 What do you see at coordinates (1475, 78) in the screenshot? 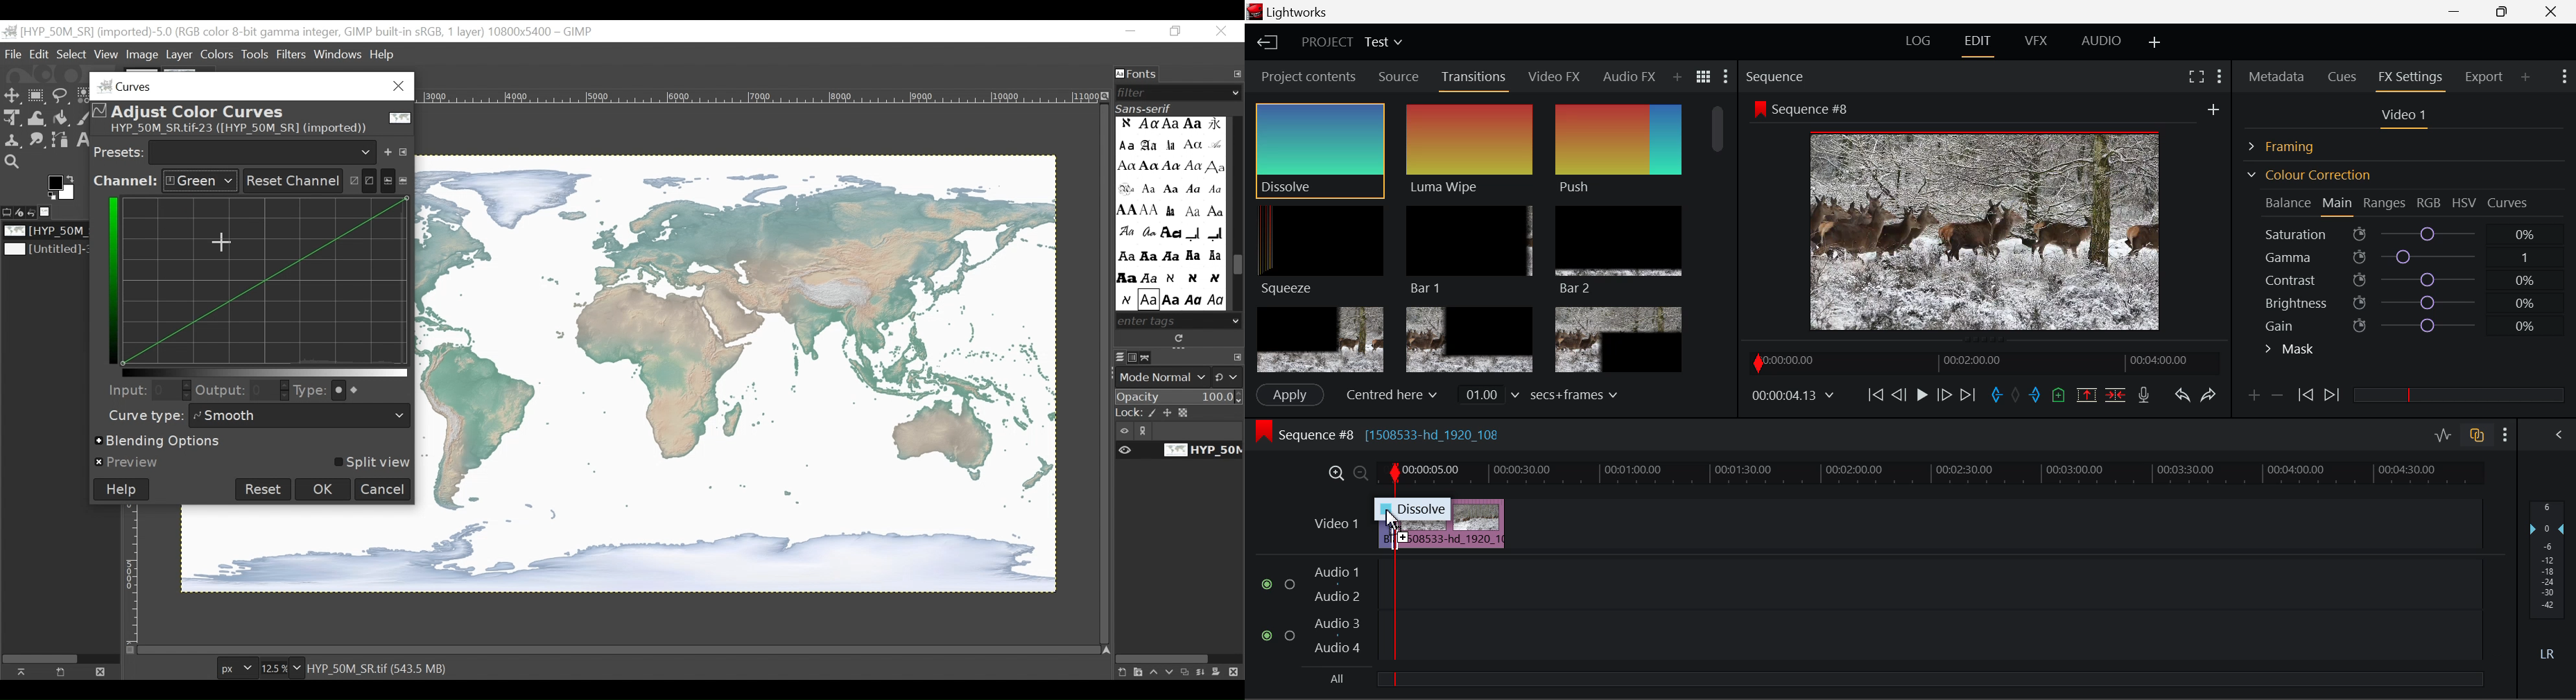
I see `Transitions` at bounding box center [1475, 78].